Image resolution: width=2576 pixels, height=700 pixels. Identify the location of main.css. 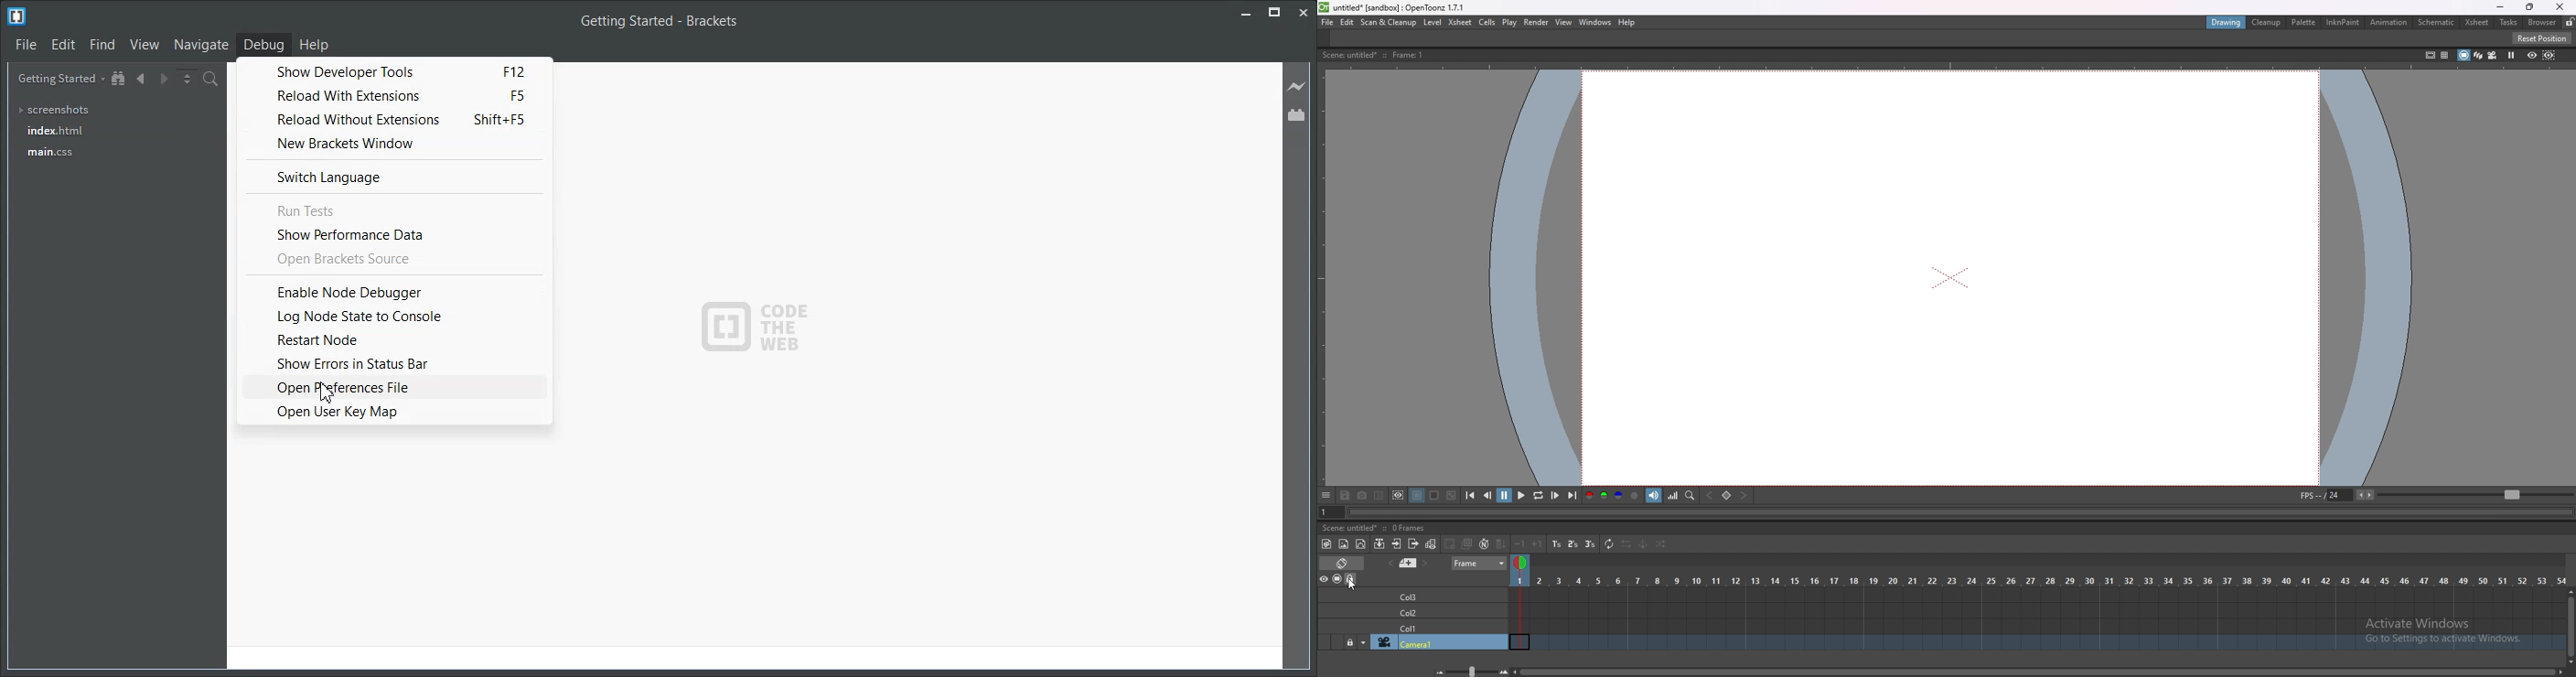
(48, 151).